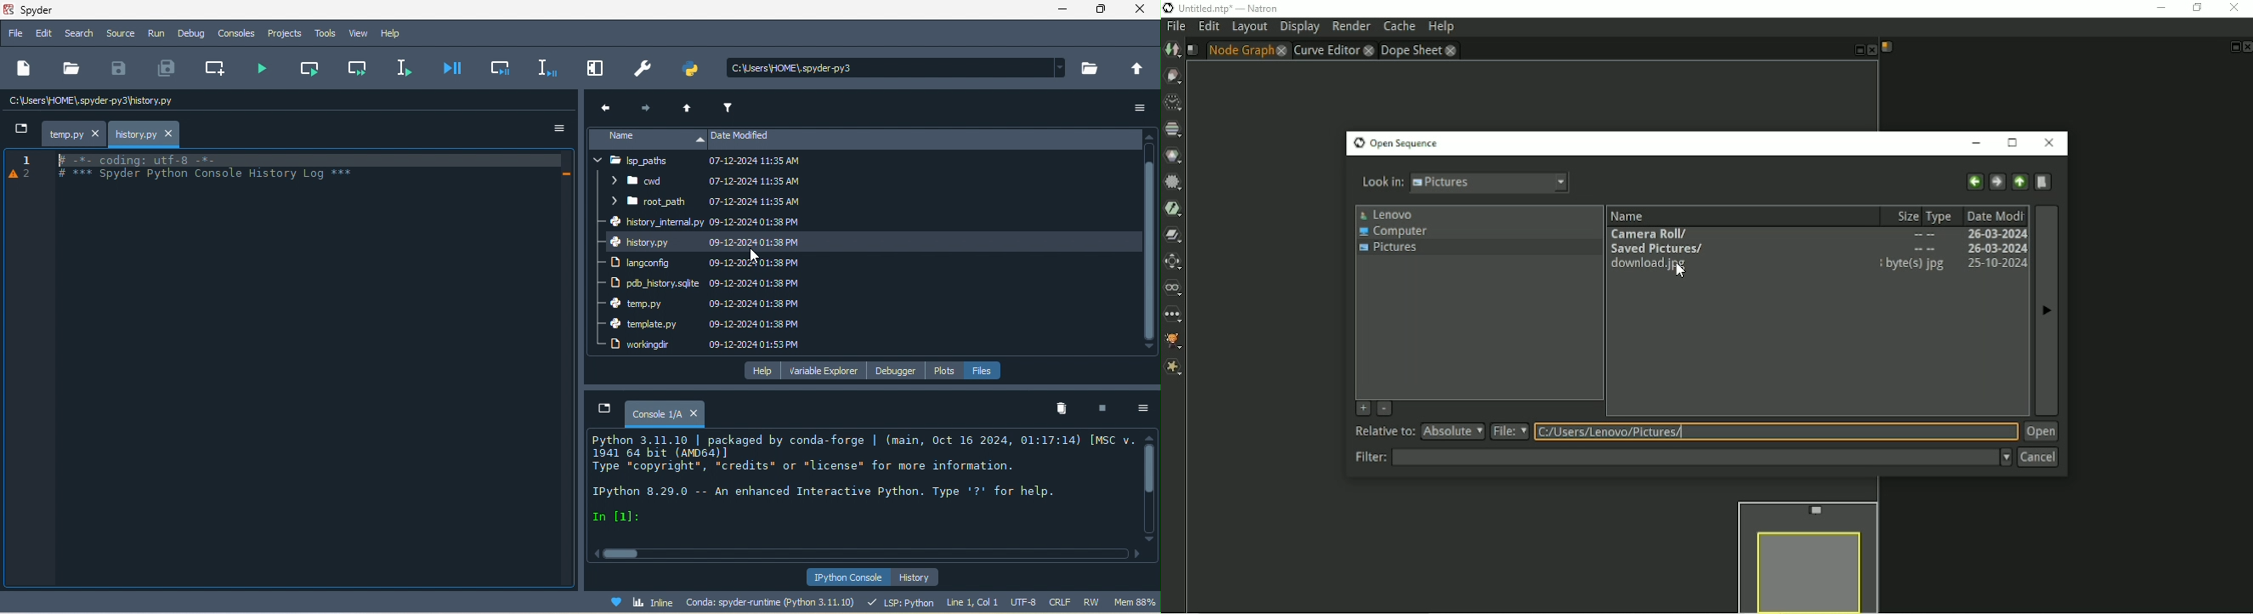 This screenshot has height=616, width=2268. I want to click on console, so click(234, 33).